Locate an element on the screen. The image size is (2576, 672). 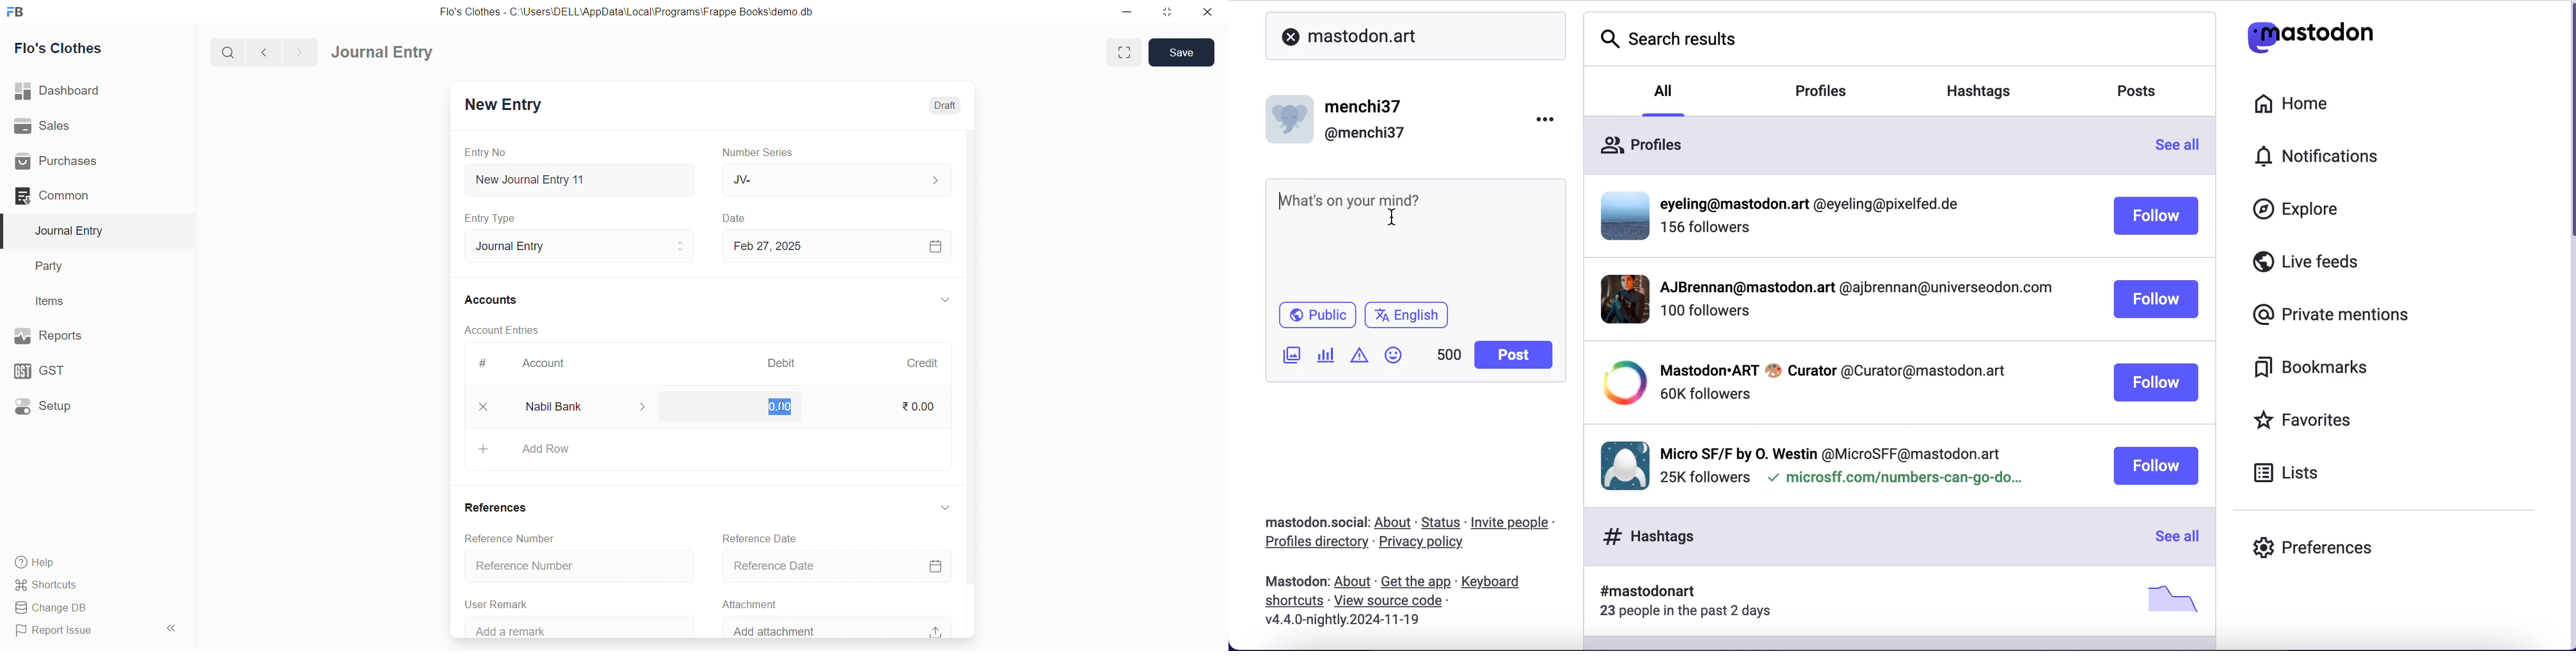
Purchases is located at coordinates (77, 162).